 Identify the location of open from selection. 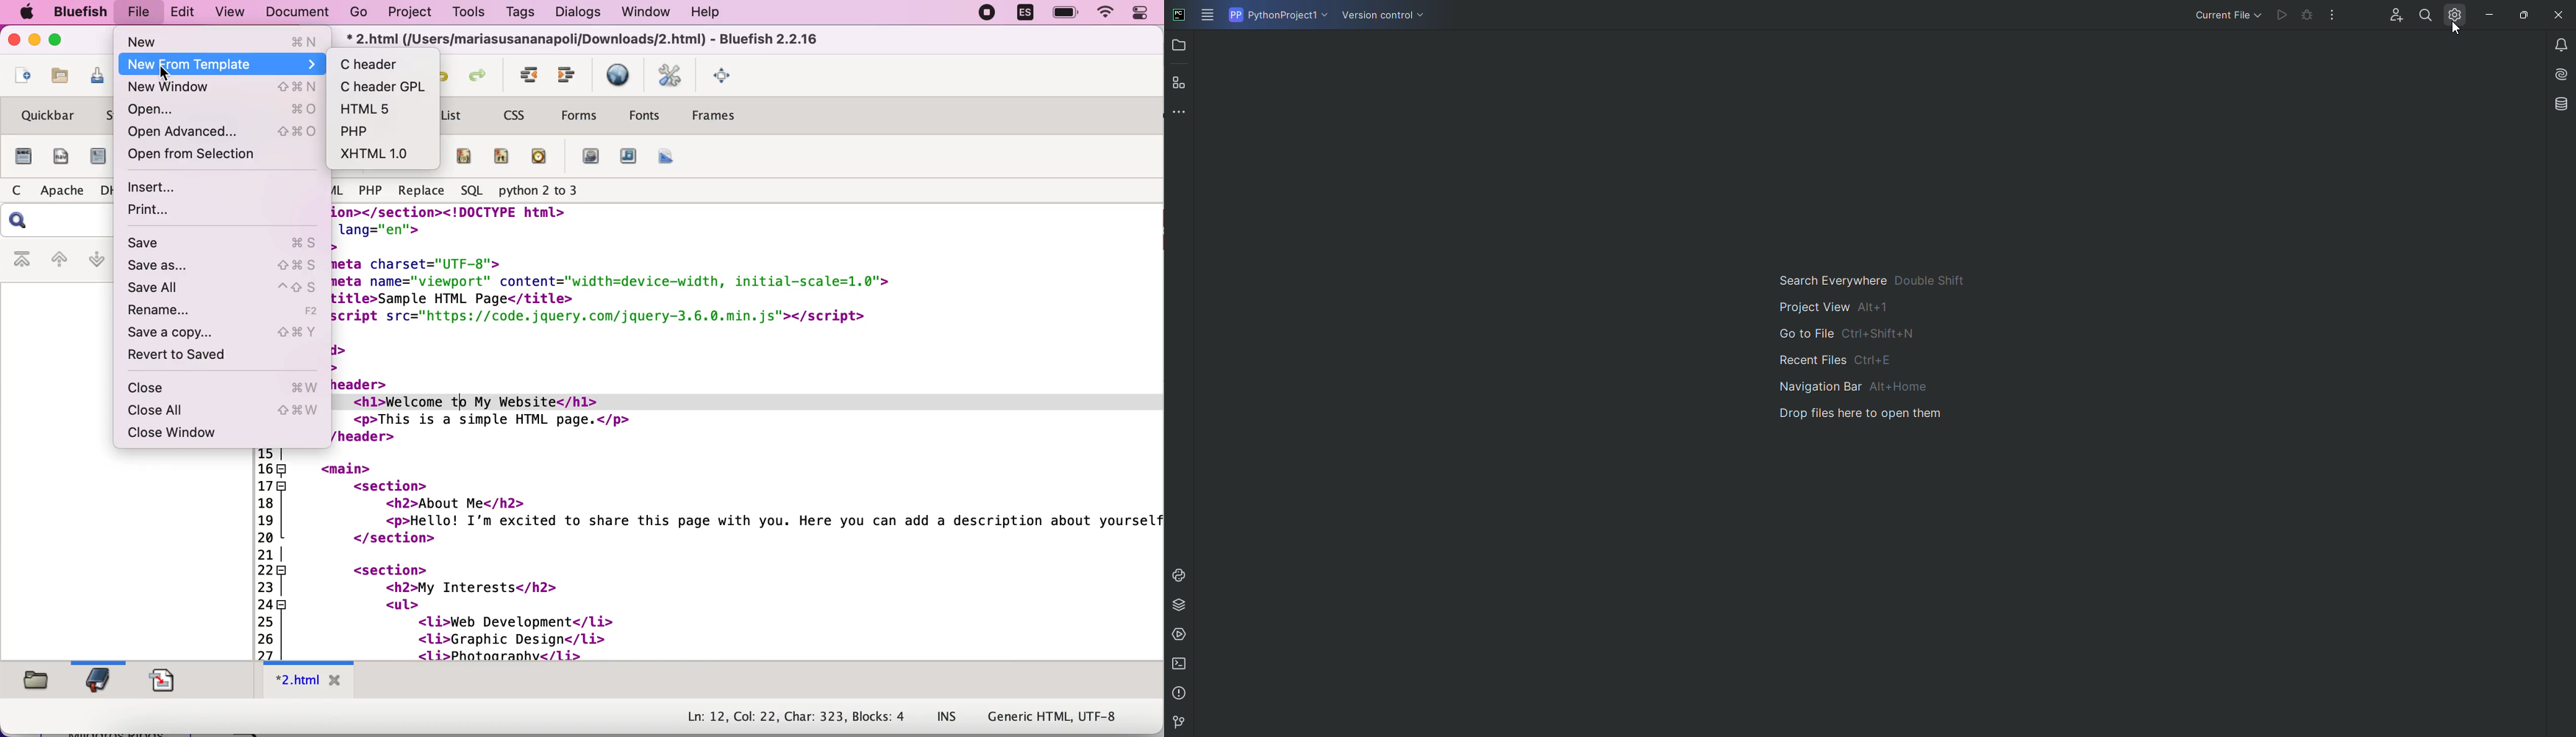
(217, 158).